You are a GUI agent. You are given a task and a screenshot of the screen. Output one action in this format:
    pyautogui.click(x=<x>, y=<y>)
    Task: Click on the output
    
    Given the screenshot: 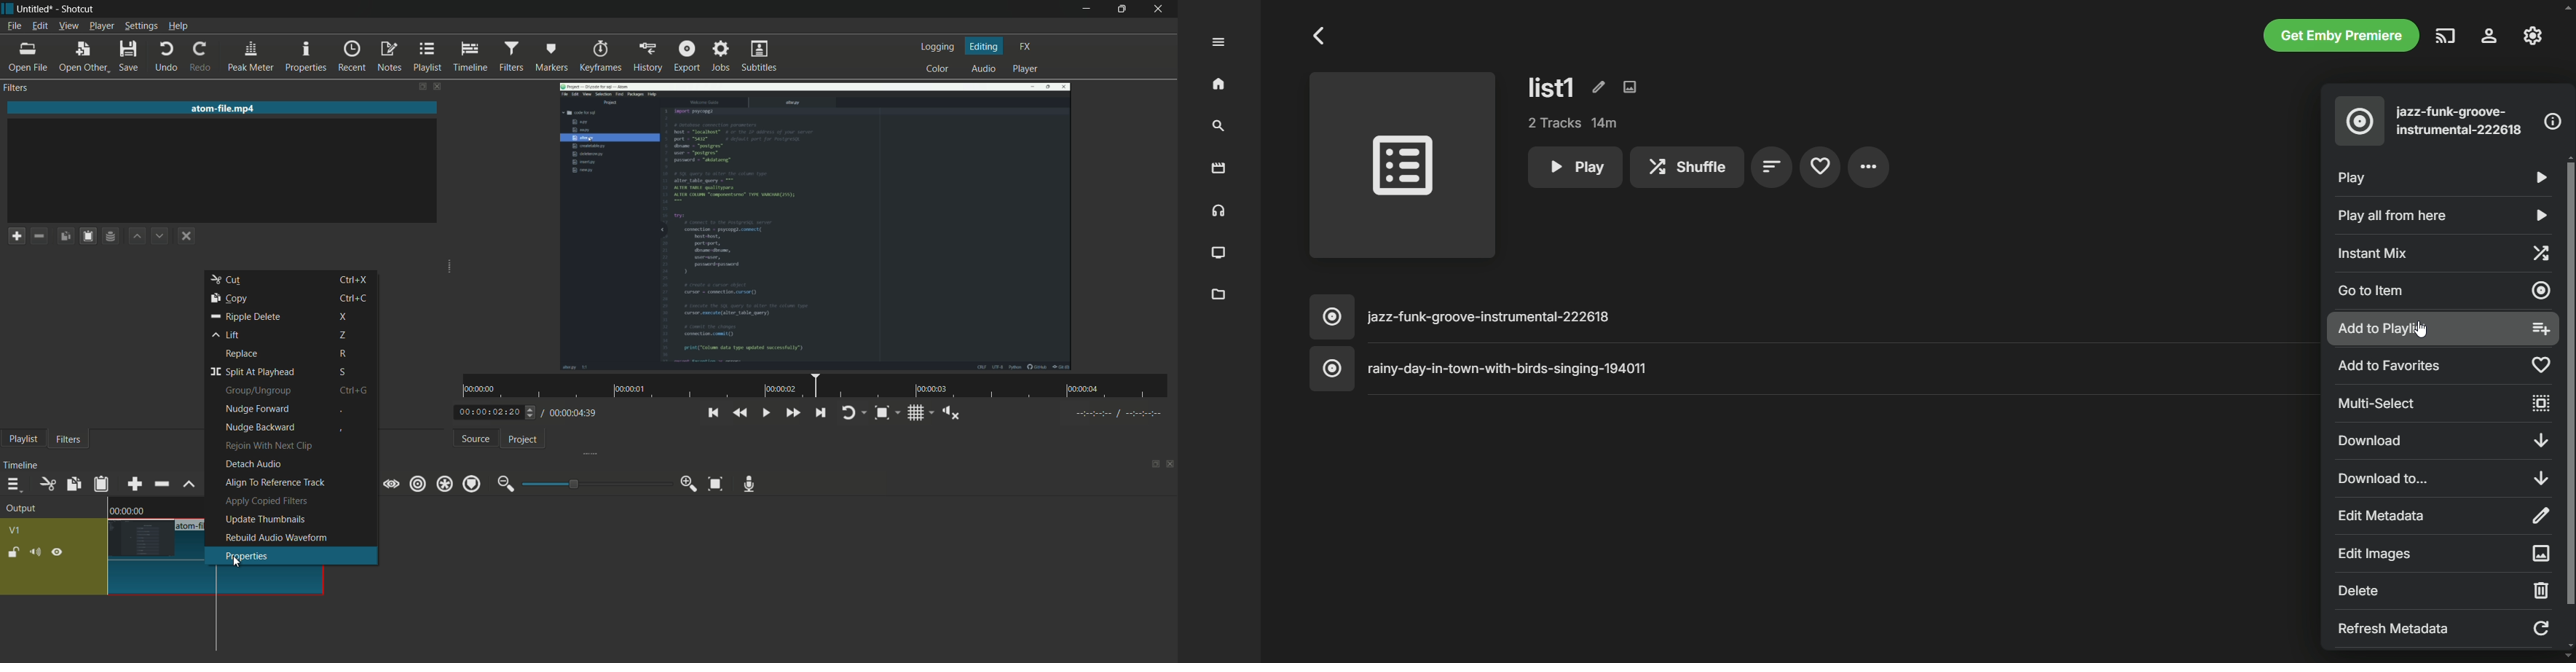 What is the action you would take?
    pyautogui.click(x=25, y=510)
    